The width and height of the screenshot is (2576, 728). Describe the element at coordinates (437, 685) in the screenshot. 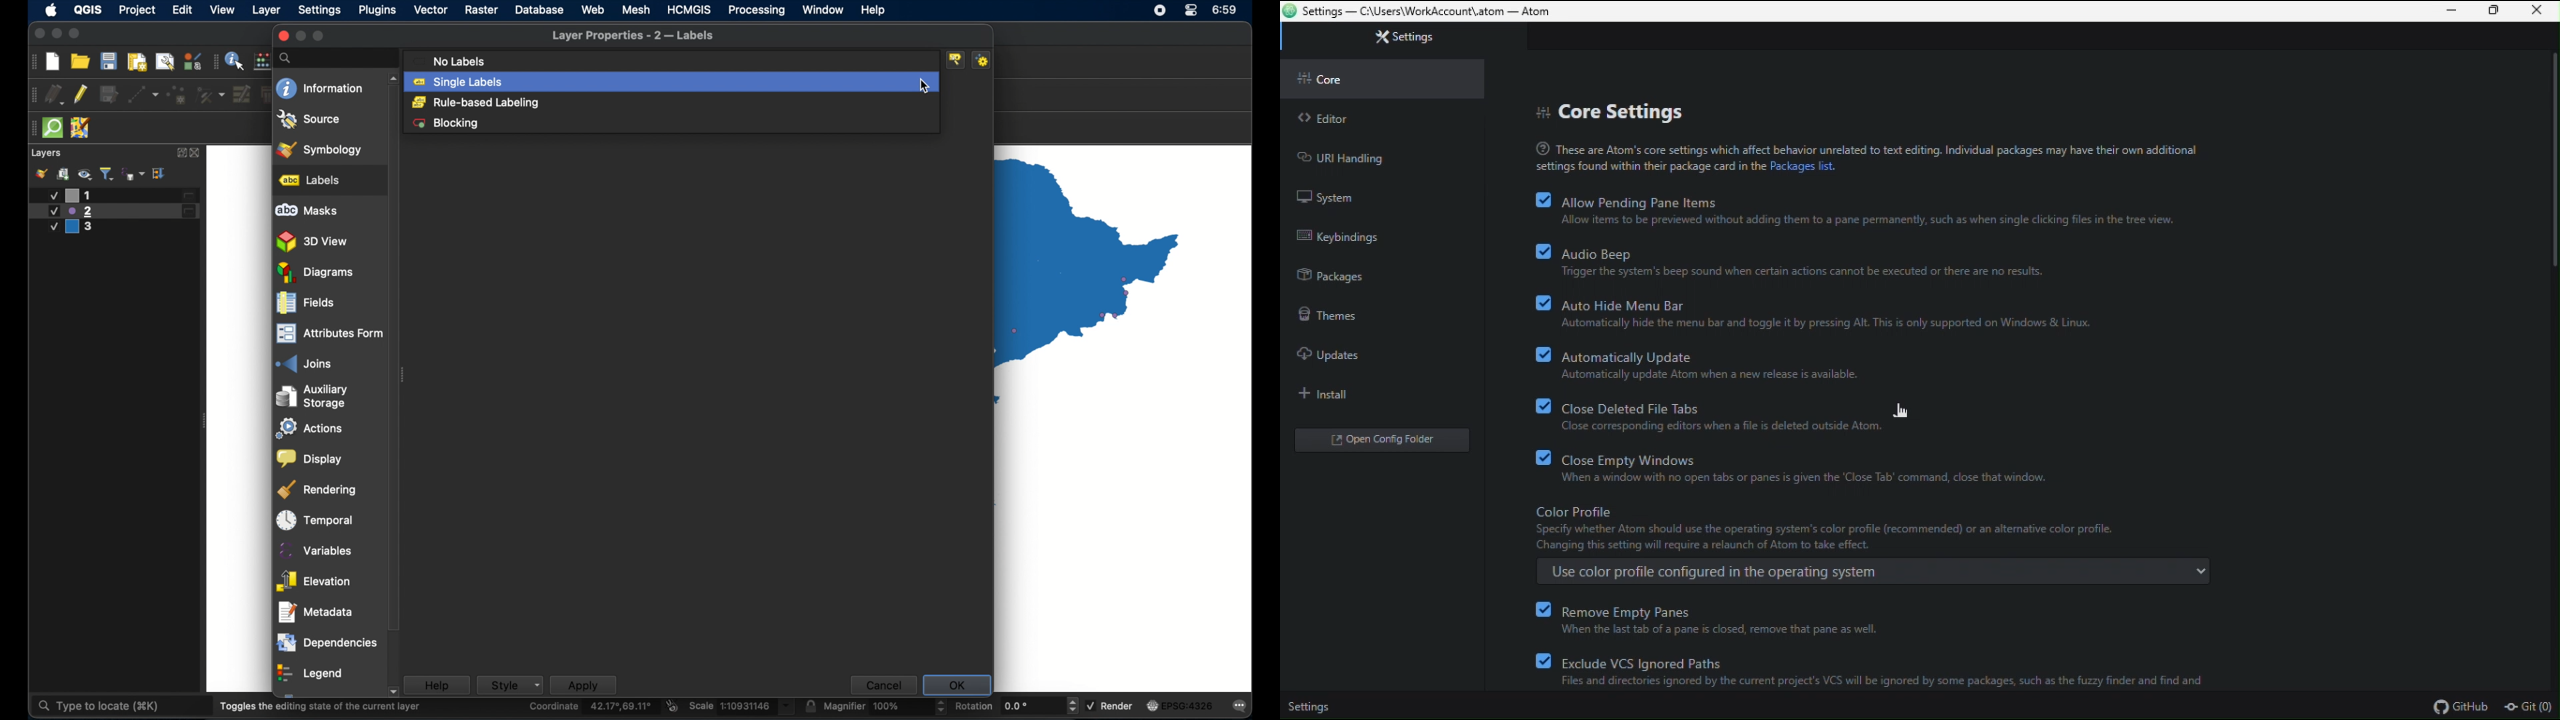

I see `help` at that location.